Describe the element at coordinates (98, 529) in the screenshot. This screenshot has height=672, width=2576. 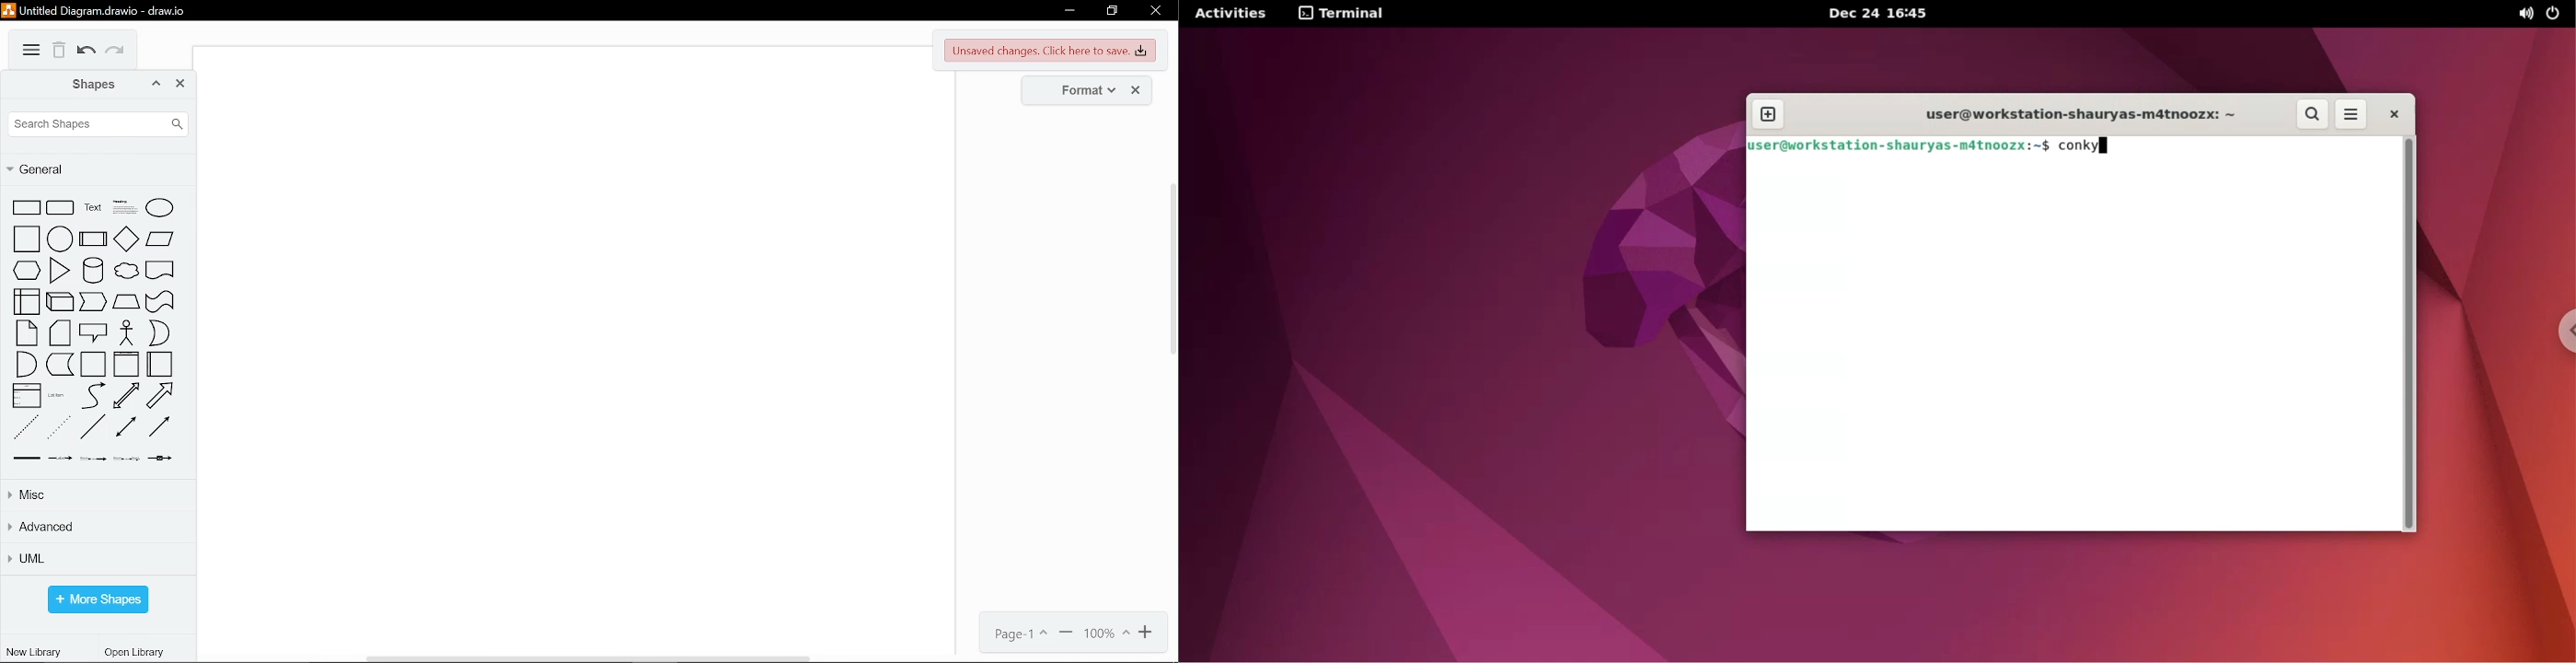
I see `advanced` at that location.